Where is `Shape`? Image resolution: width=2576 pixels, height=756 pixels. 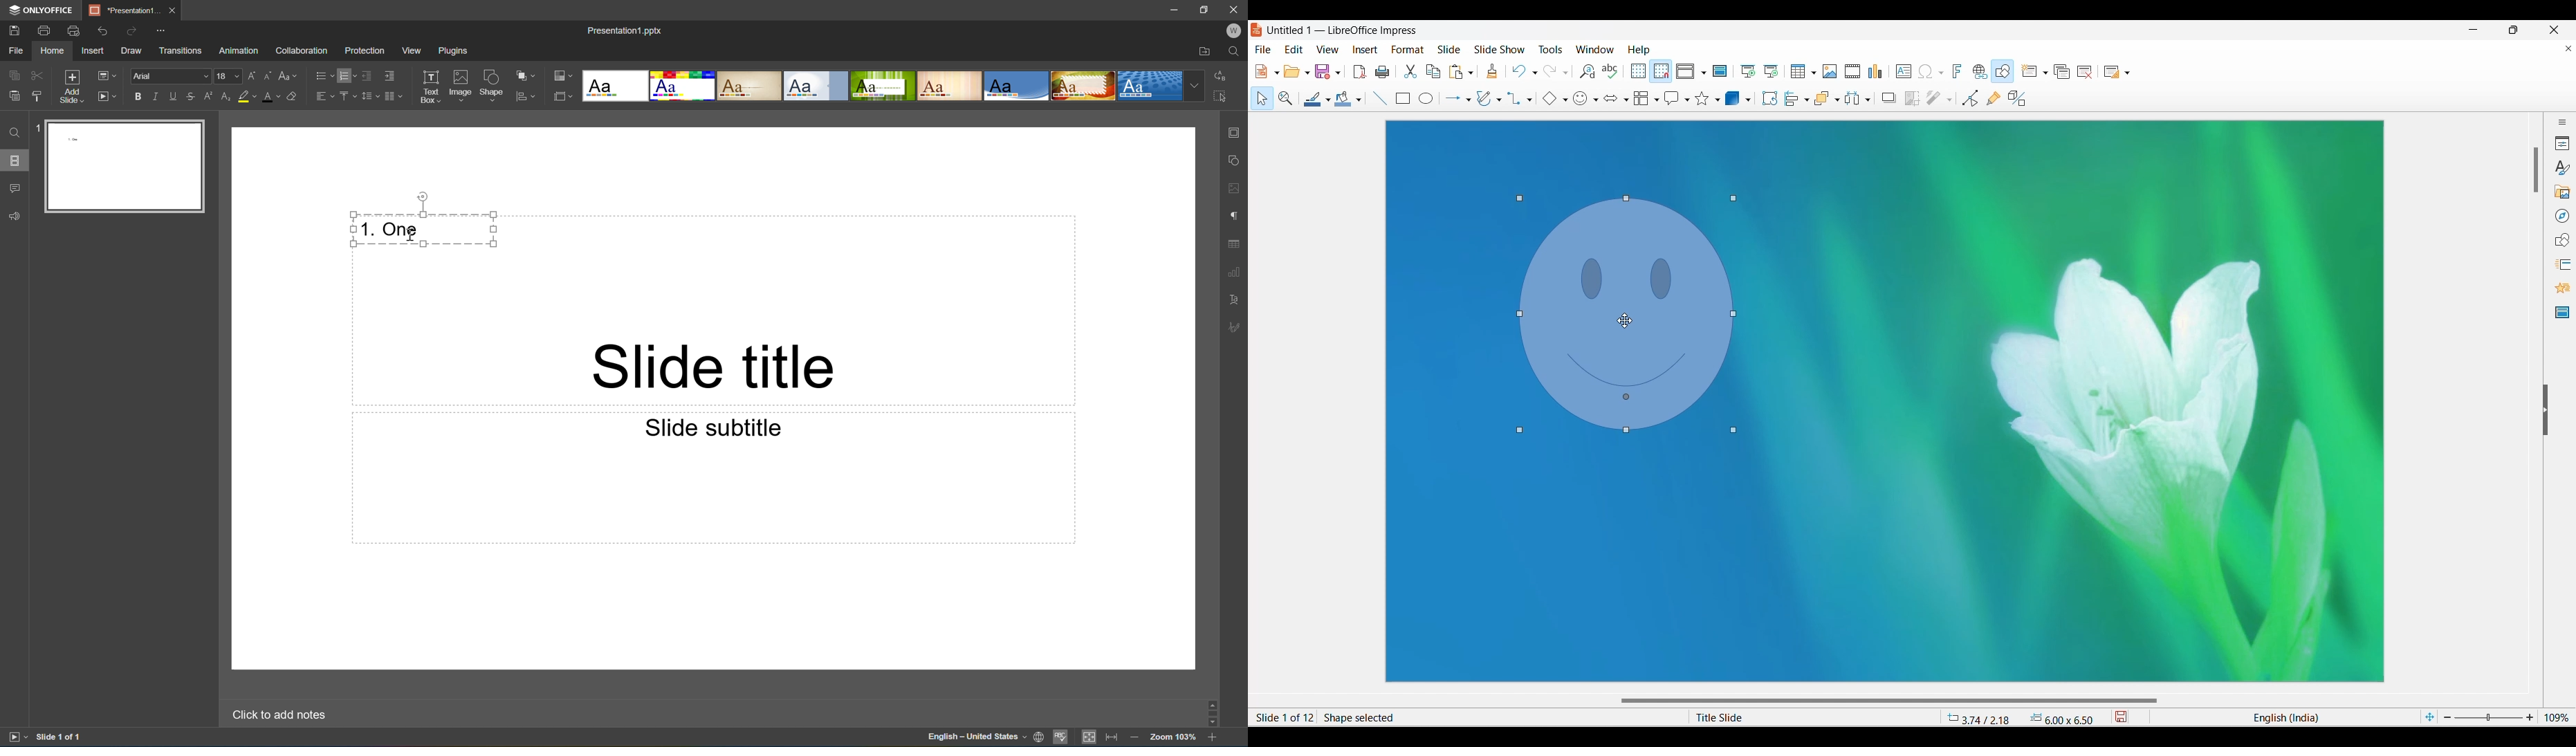 Shape is located at coordinates (493, 86).